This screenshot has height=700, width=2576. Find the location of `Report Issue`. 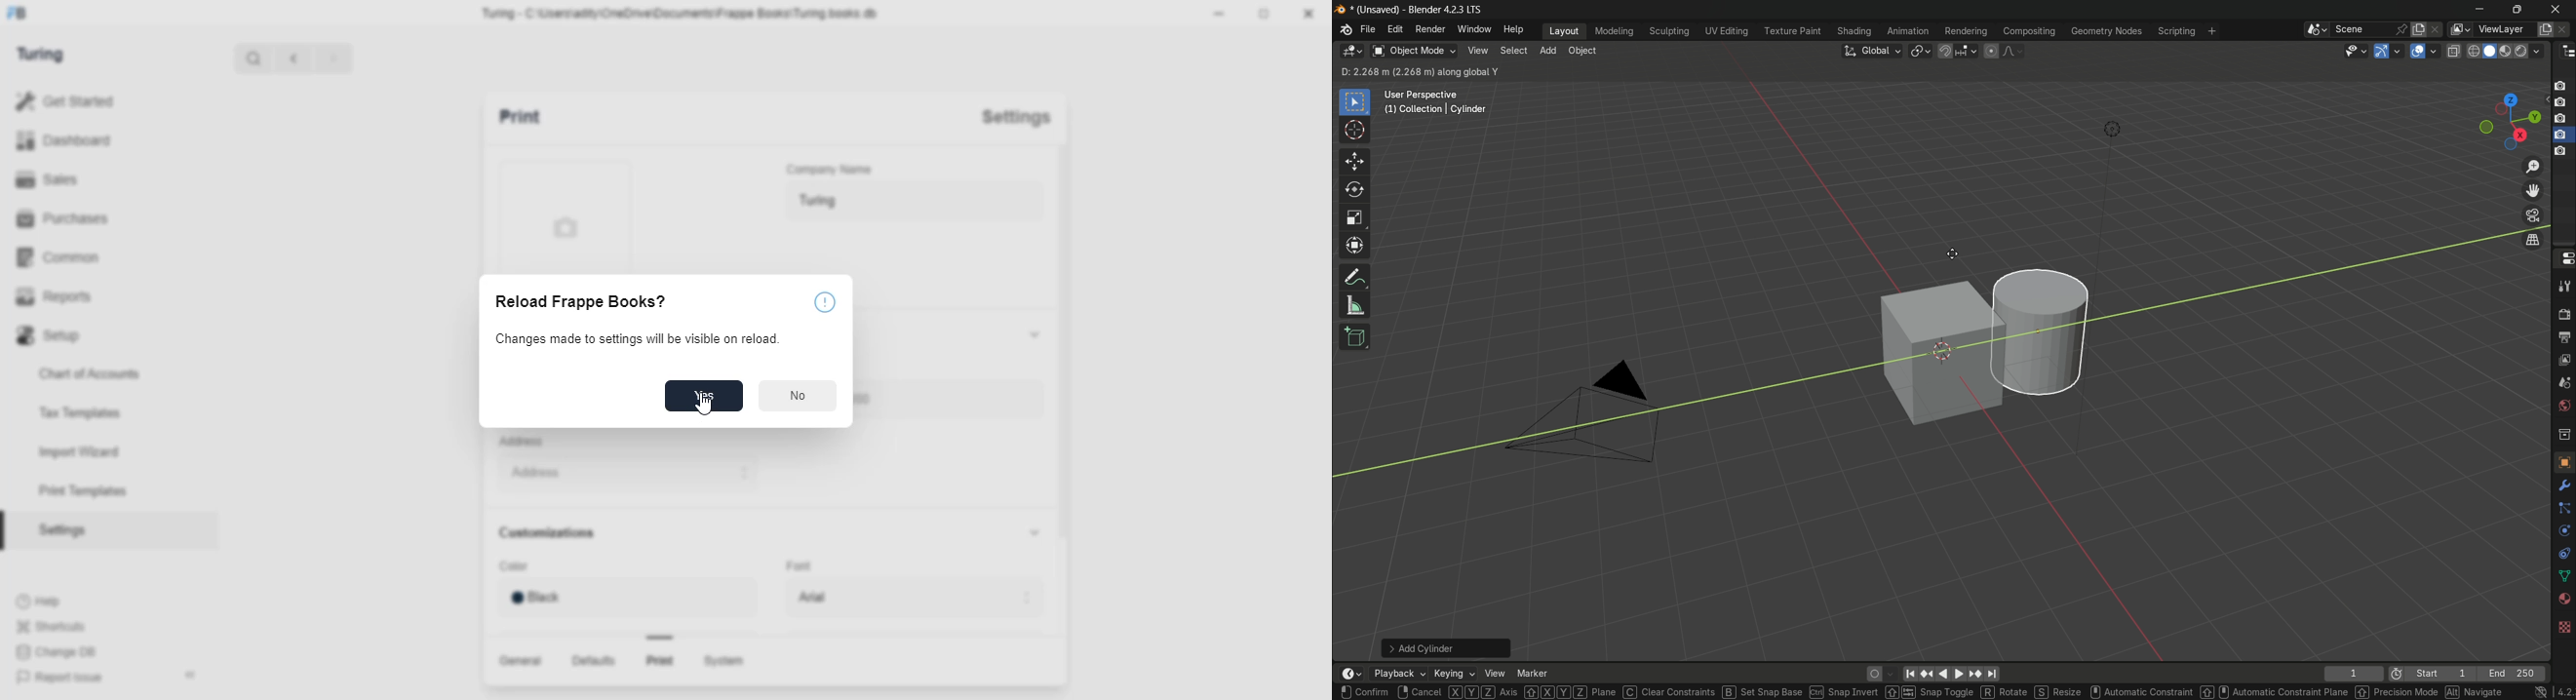

Report Issue is located at coordinates (68, 675).